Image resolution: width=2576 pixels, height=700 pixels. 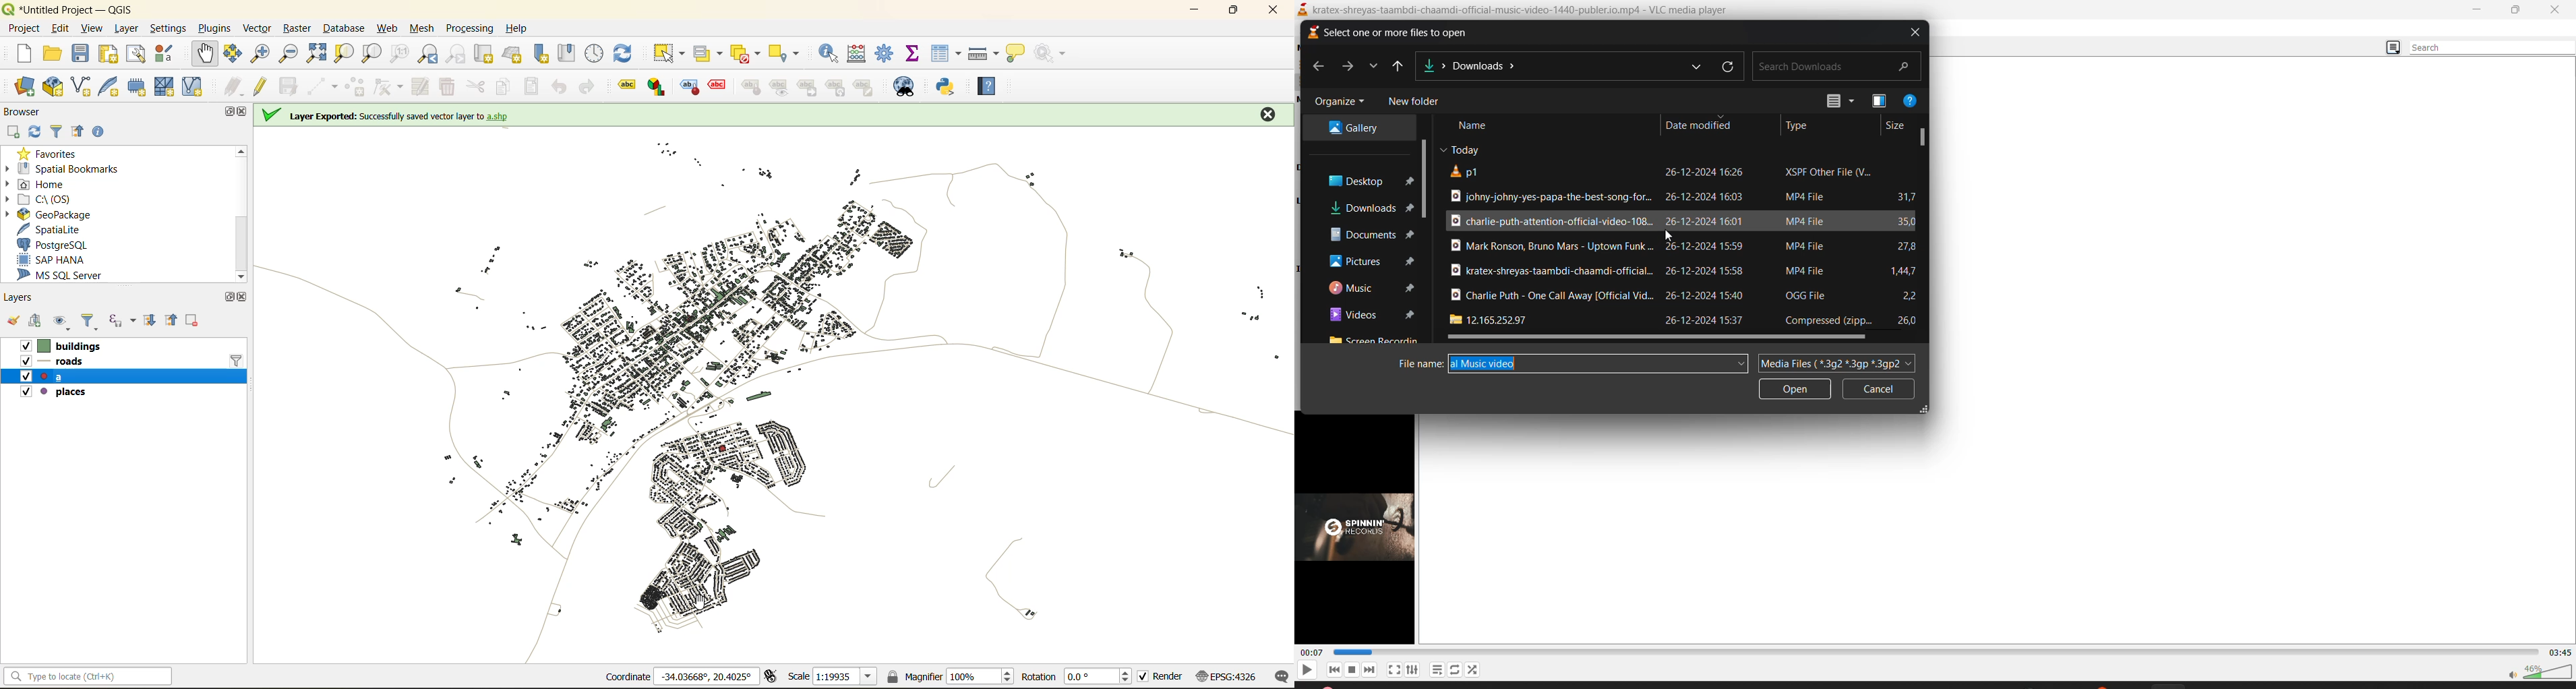 What do you see at coordinates (92, 321) in the screenshot?
I see `filter` at bounding box center [92, 321].